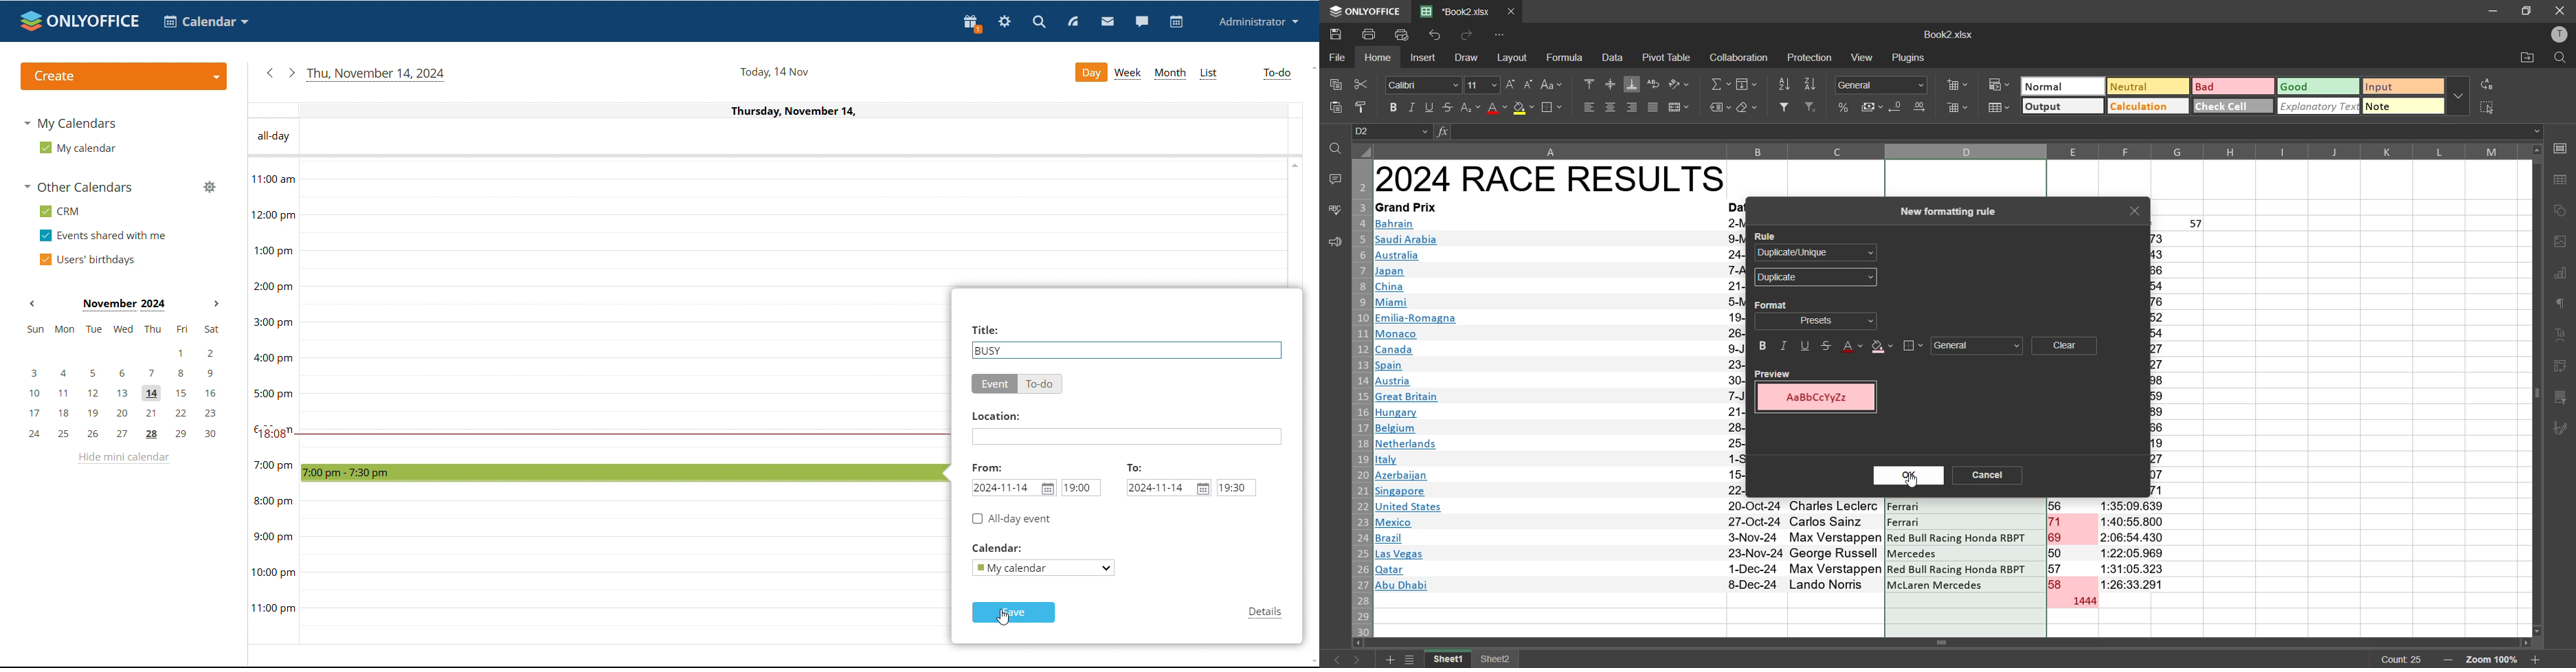 This screenshot has width=2576, height=672. Describe the element at coordinates (1011, 518) in the screenshot. I see `all day event checkbox` at that location.